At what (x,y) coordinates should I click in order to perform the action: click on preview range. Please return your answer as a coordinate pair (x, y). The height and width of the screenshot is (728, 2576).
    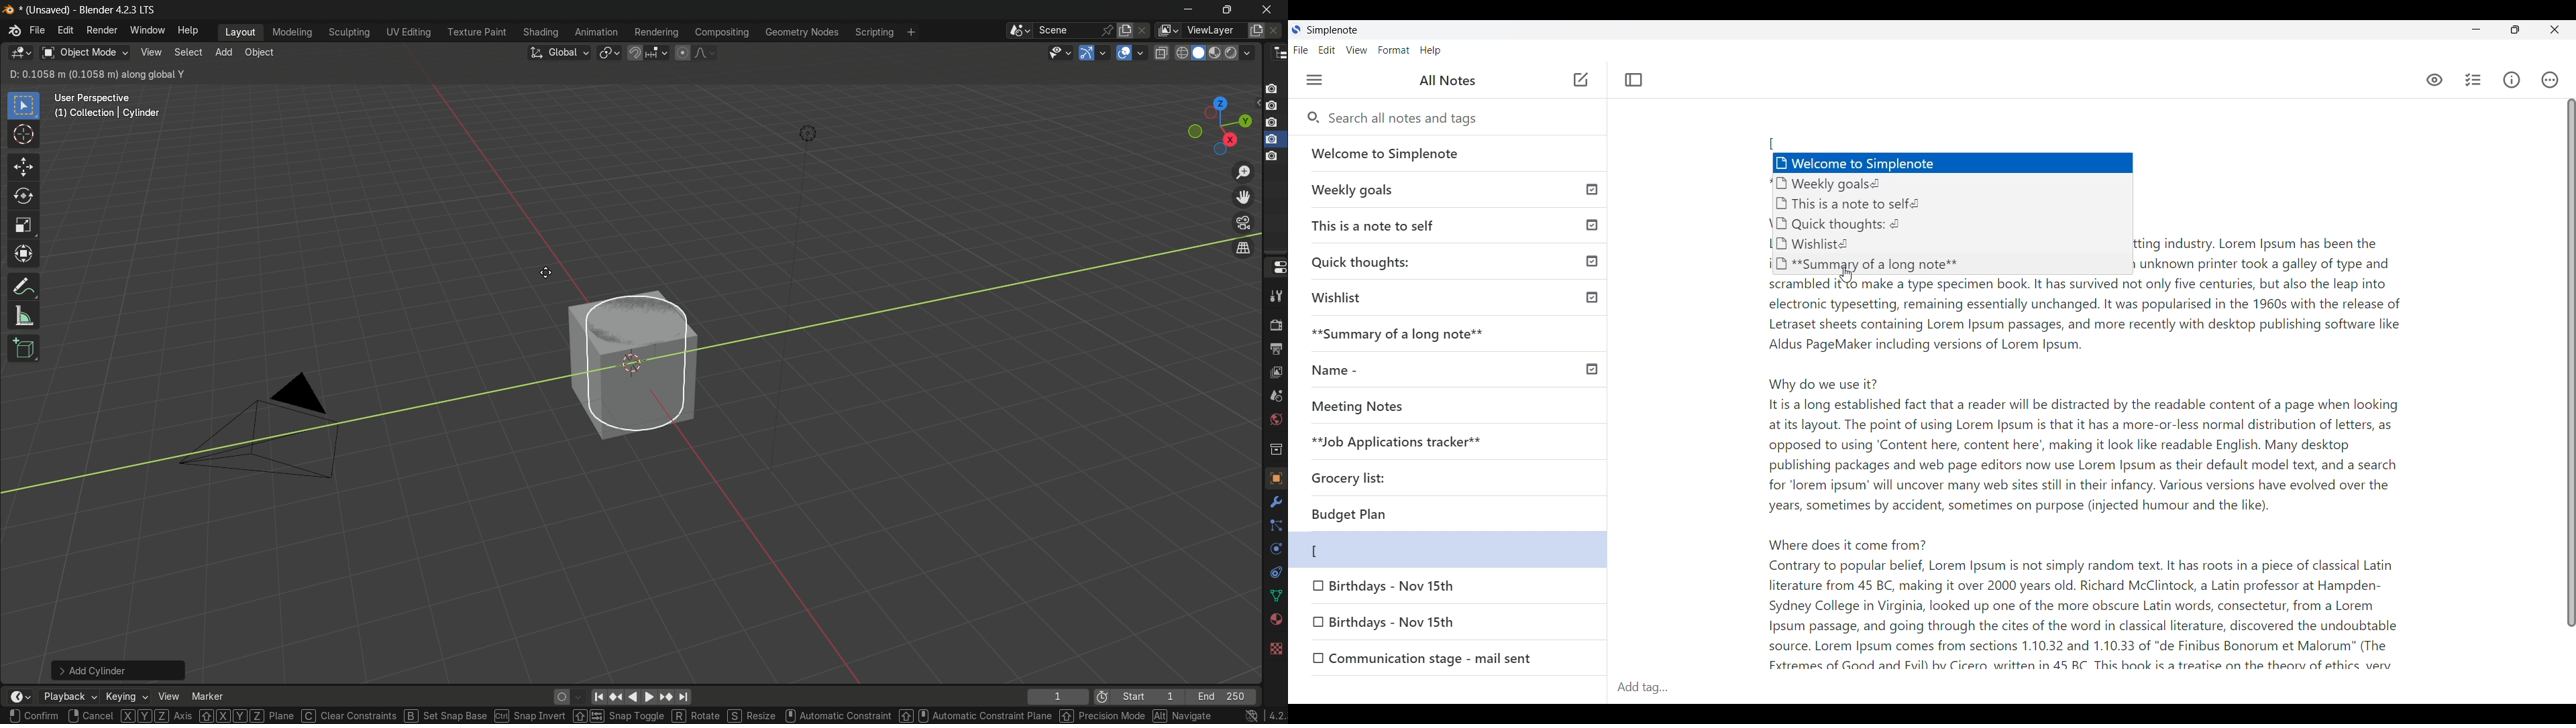
    Looking at the image, I should click on (1102, 696).